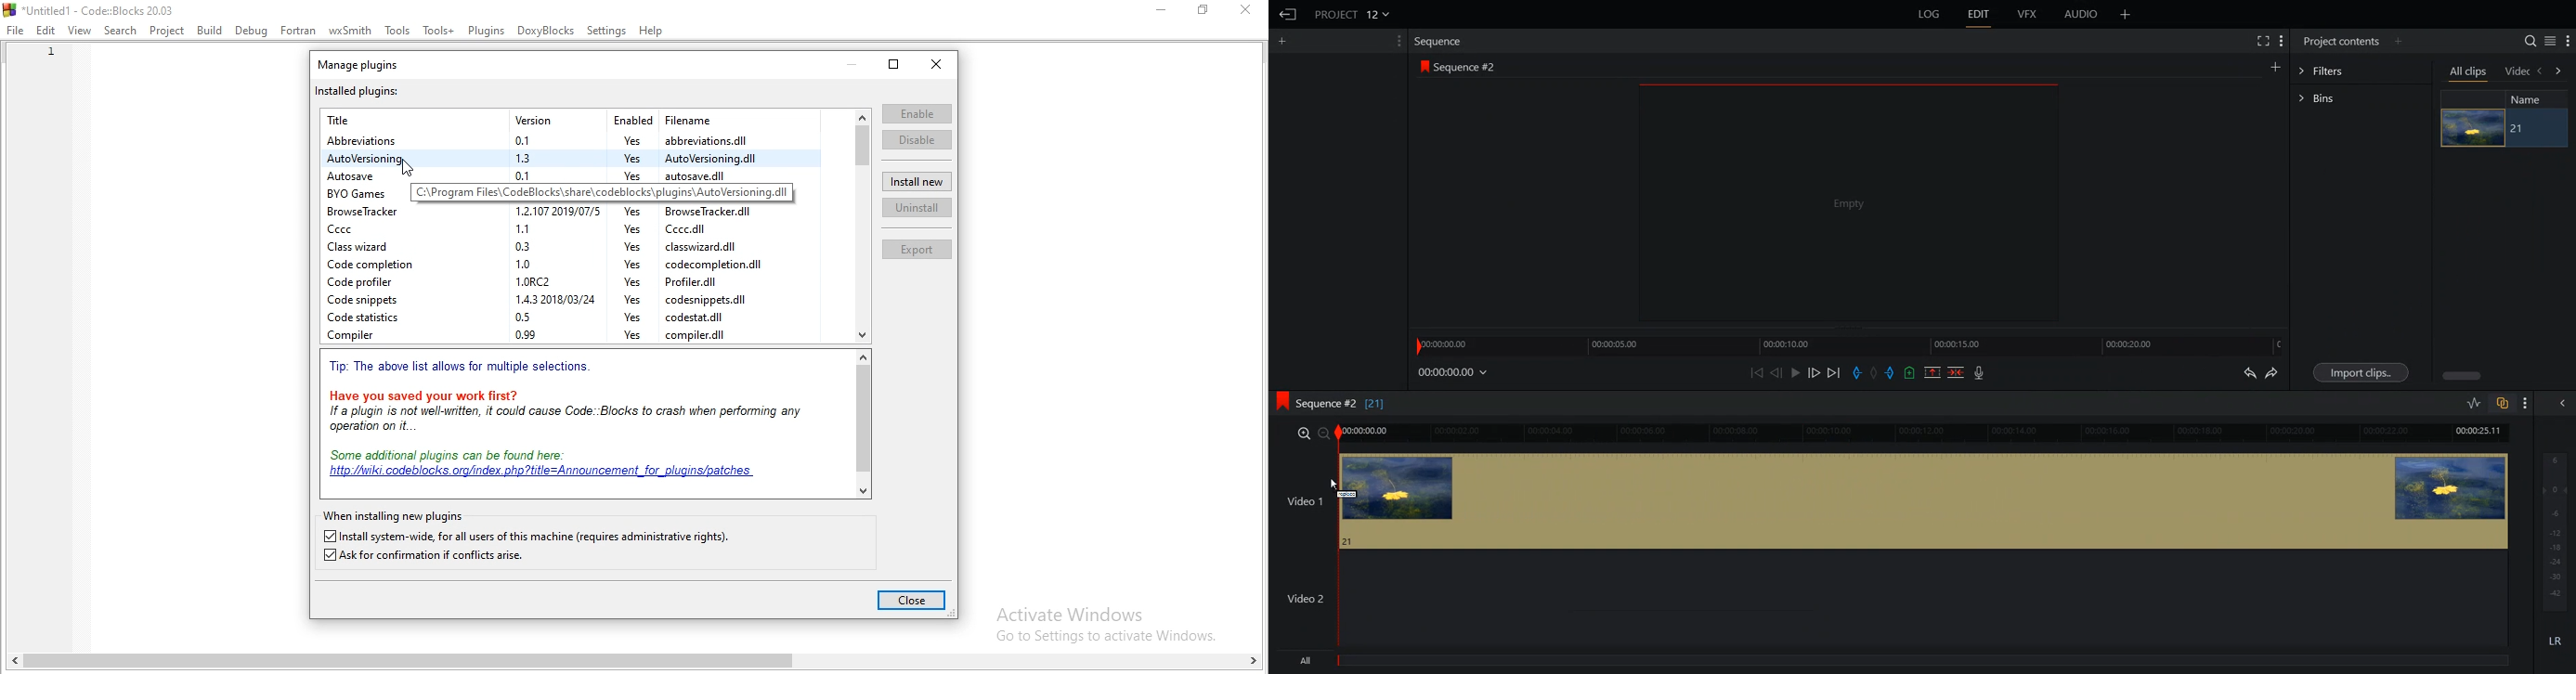 This screenshot has width=2576, height=700. What do you see at coordinates (1465, 67) in the screenshot?
I see `Sequence 2` at bounding box center [1465, 67].